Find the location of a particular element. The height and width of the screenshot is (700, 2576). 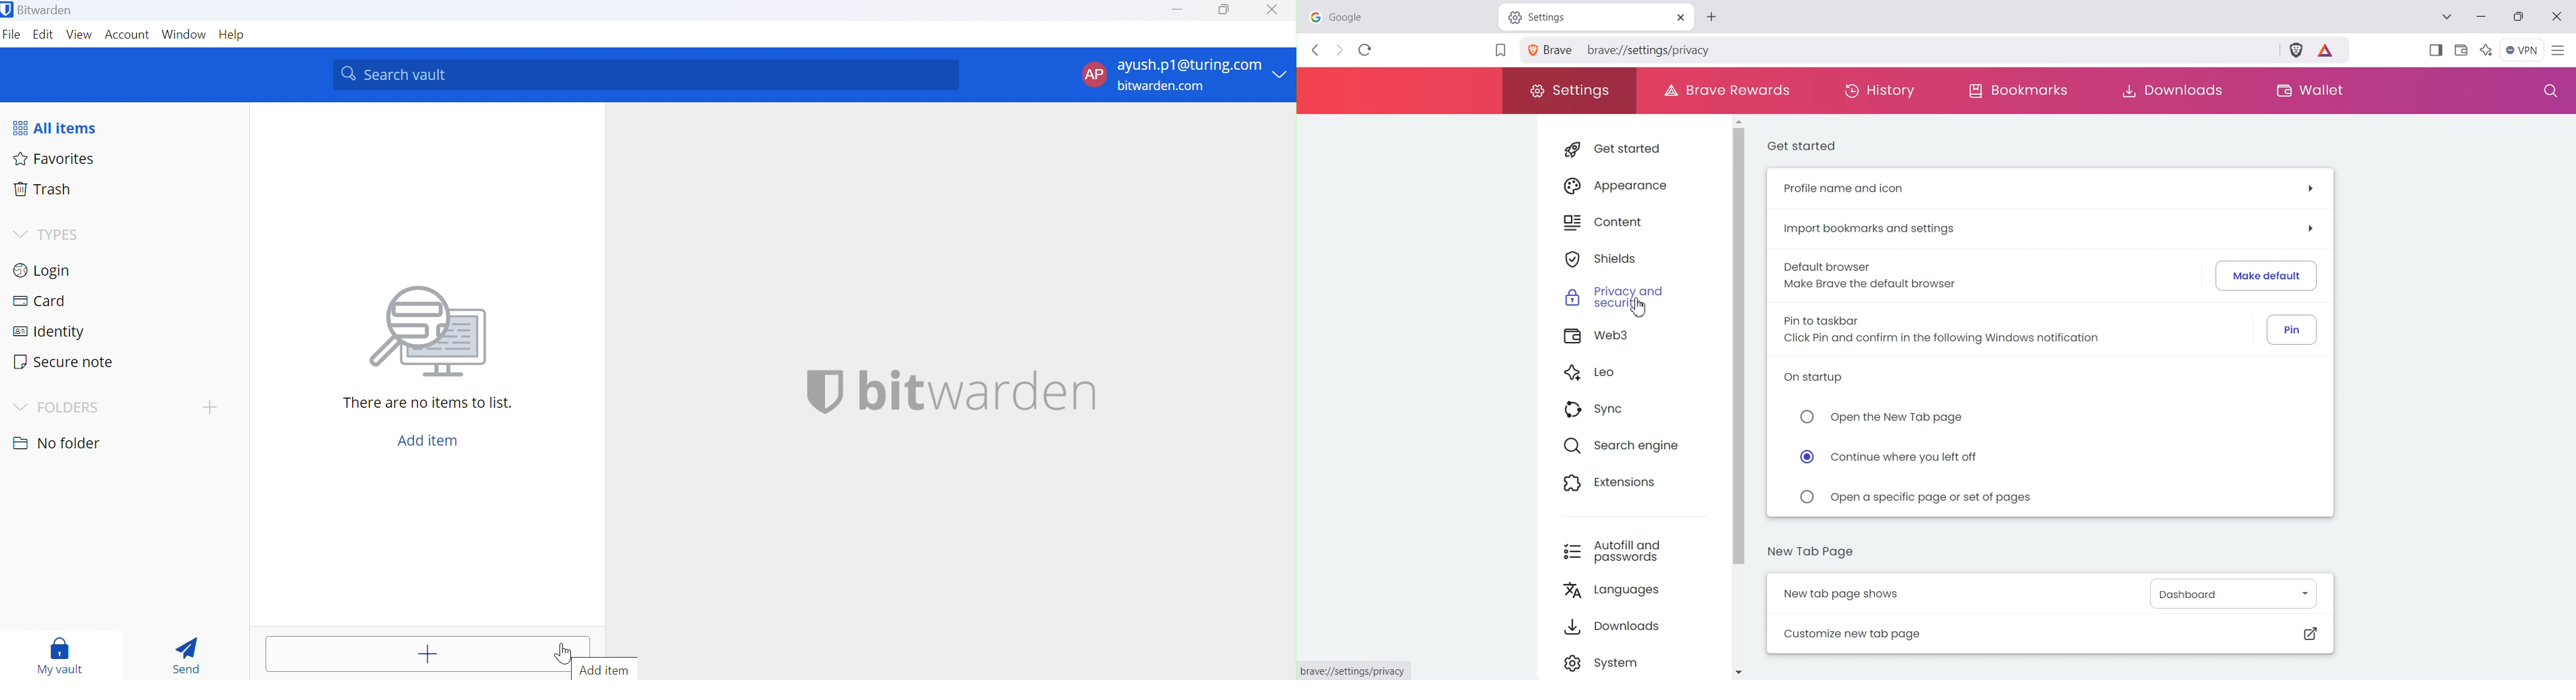

Bitwarden is located at coordinates (39, 9).